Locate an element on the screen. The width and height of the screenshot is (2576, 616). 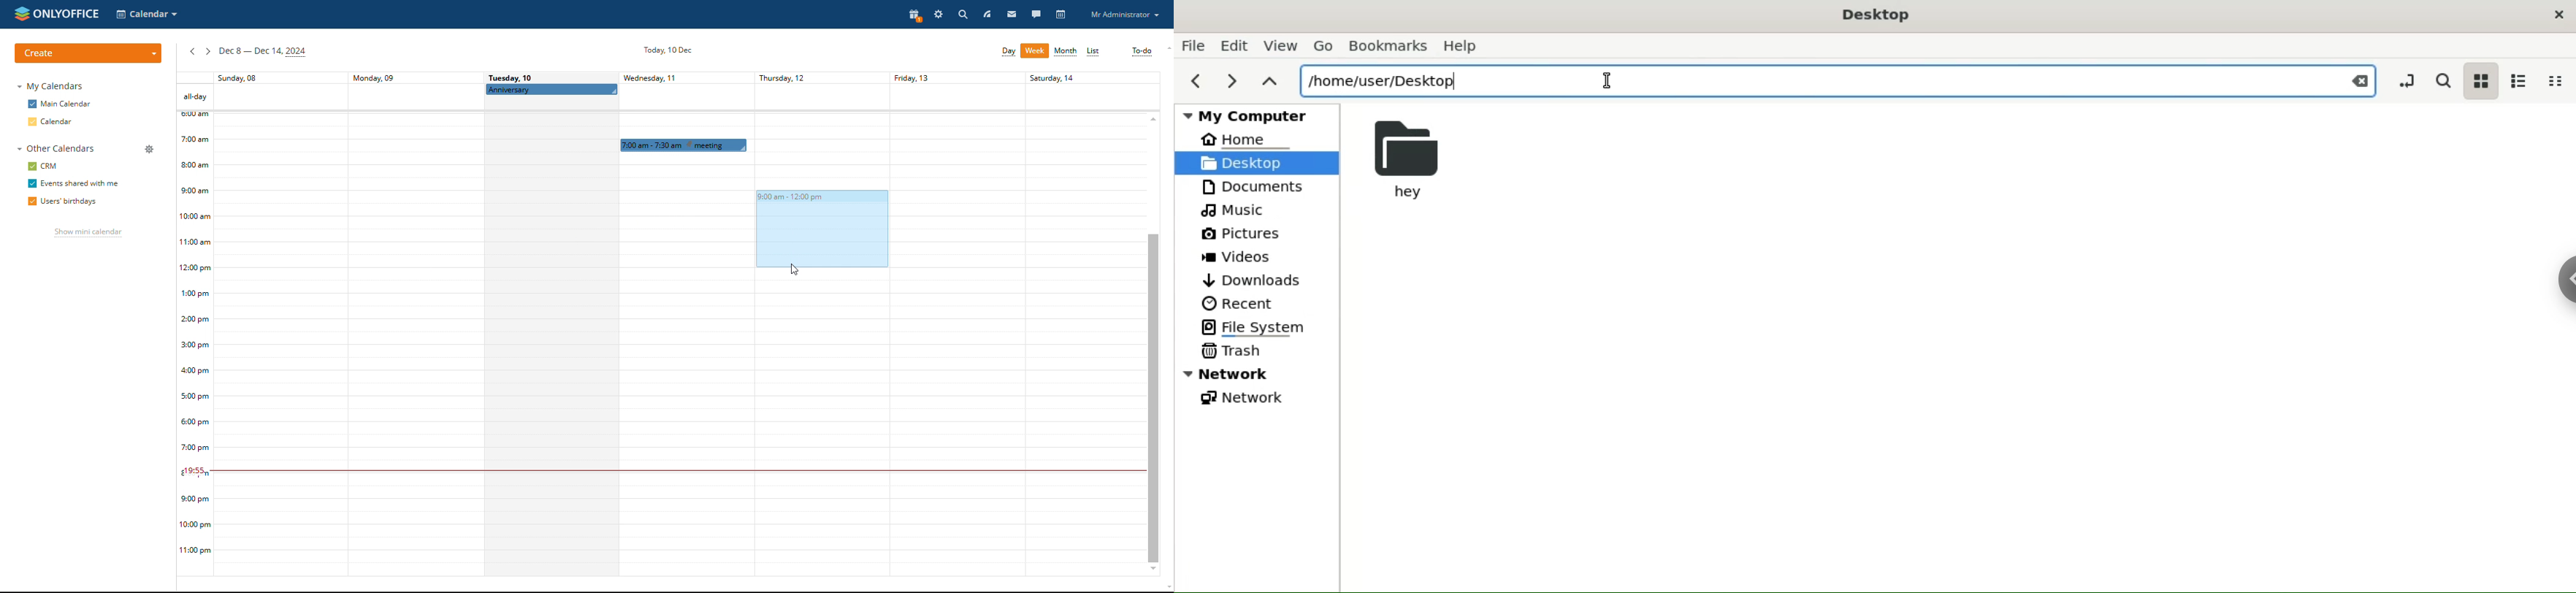
scheduled all-day event is located at coordinates (551, 89).